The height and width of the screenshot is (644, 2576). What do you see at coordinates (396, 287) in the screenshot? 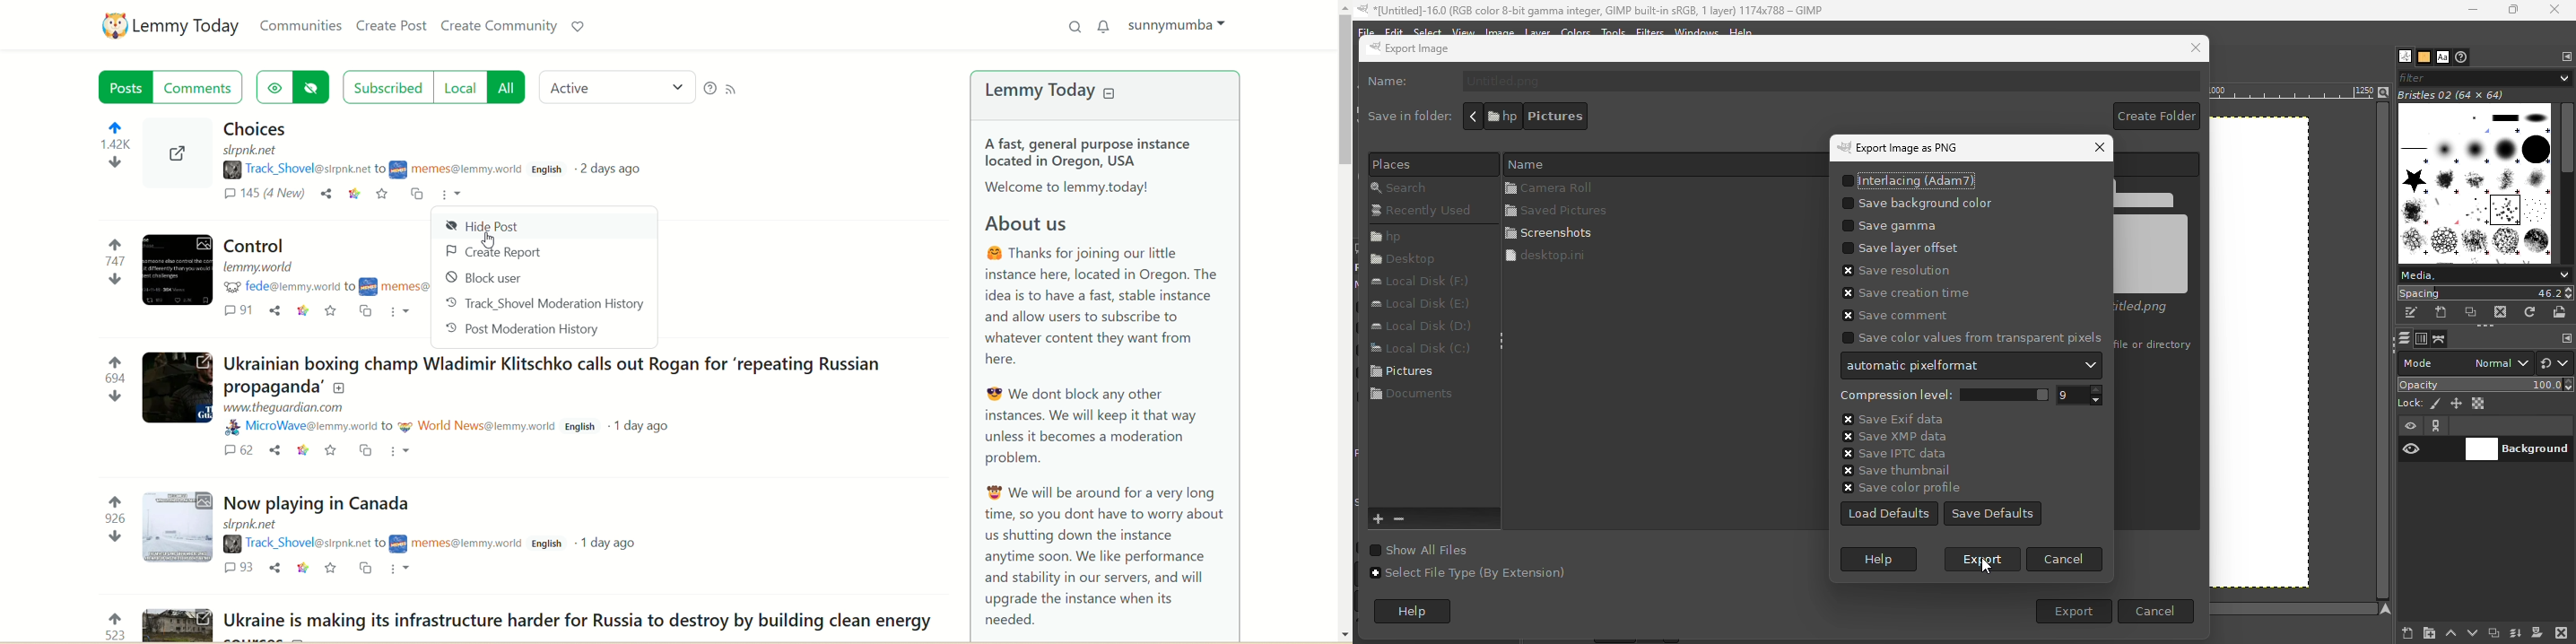
I see `community` at bounding box center [396, 287].